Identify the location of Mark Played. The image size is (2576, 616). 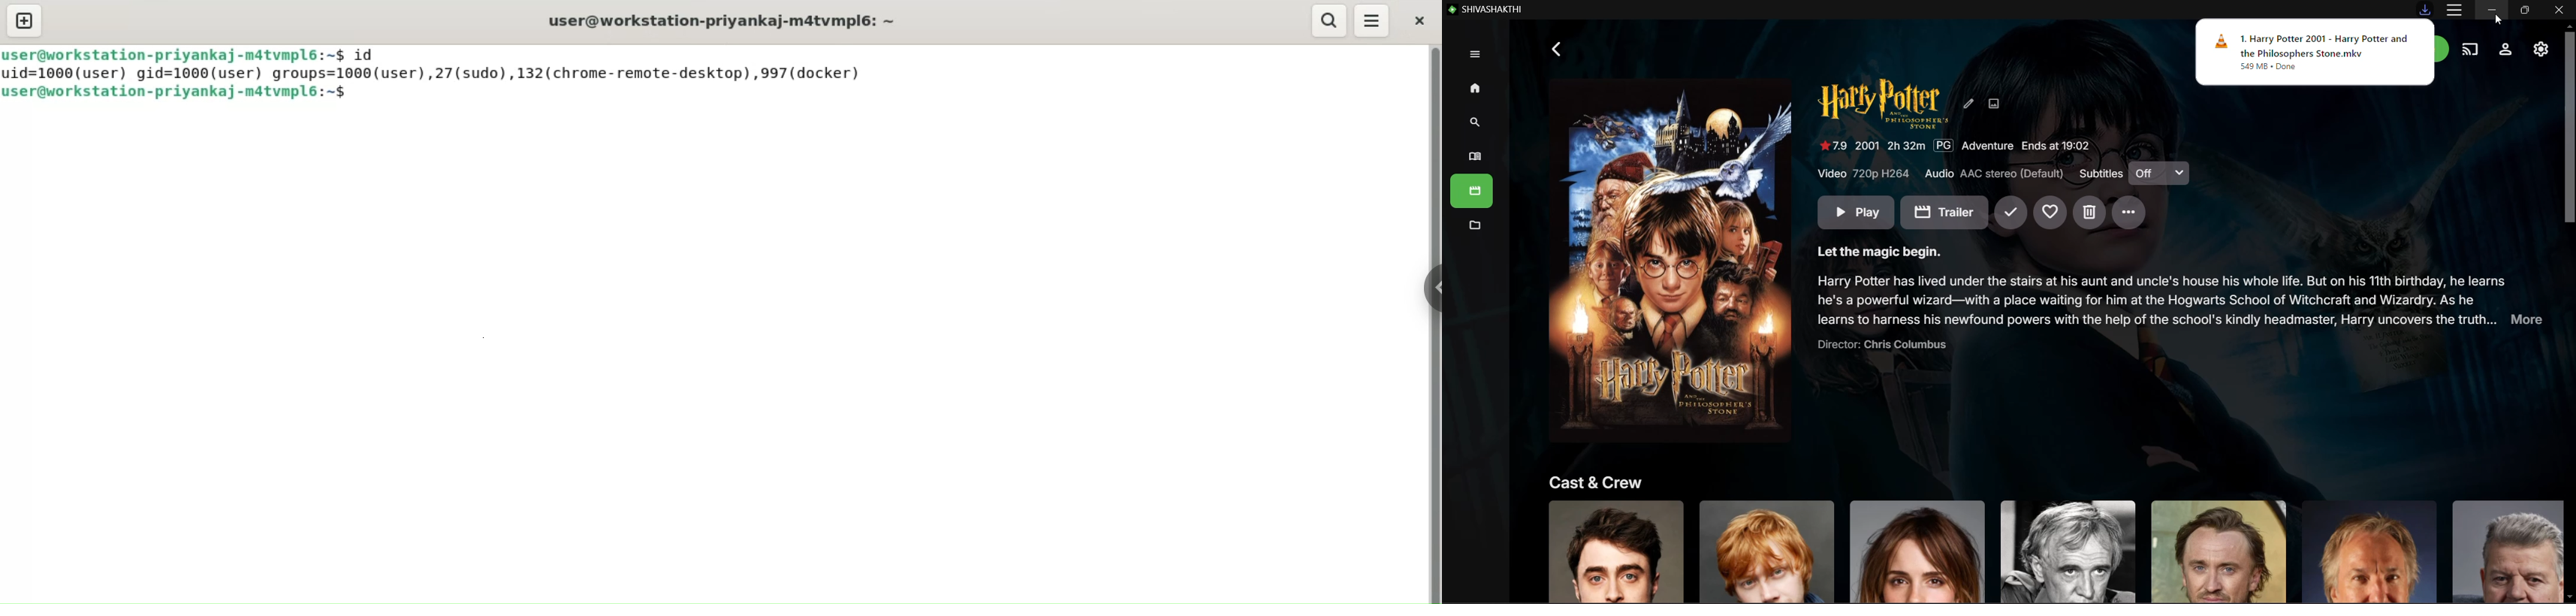
(2010, 213).